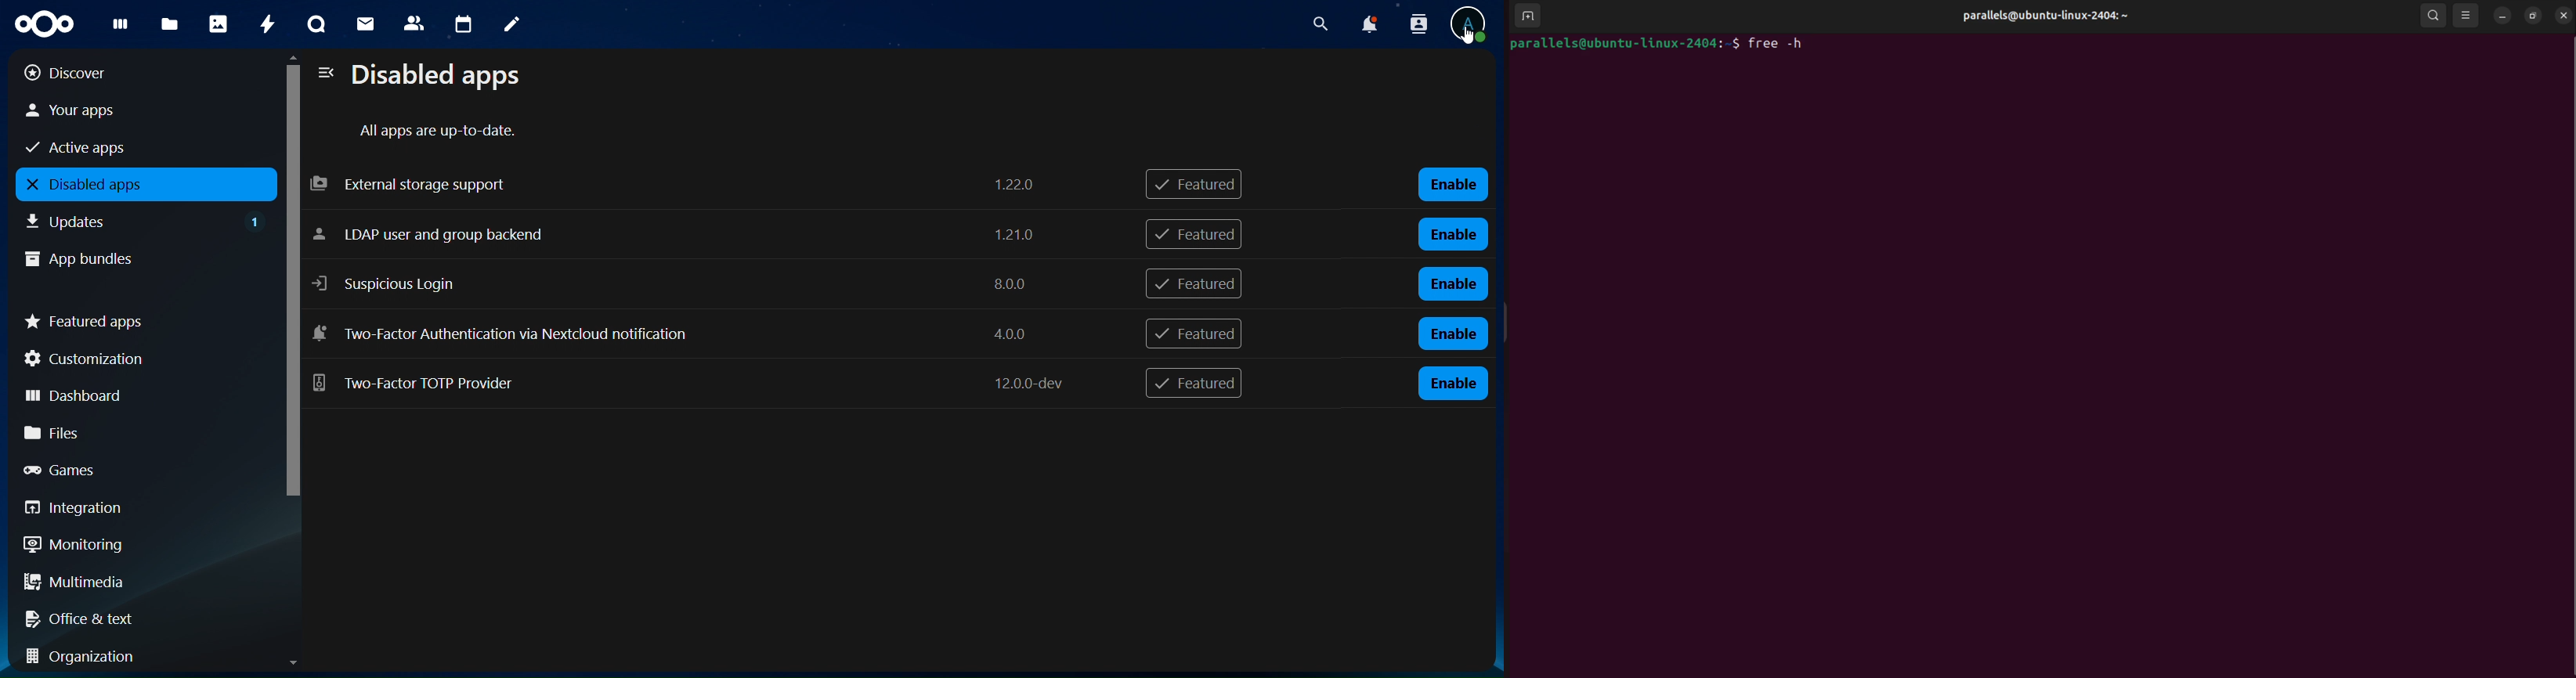 The width and height of the screenshot is (2576, 700). Describe the element at coordinates (677, 236) in the screenshot. I see `LDAP user and group backend` at that location.